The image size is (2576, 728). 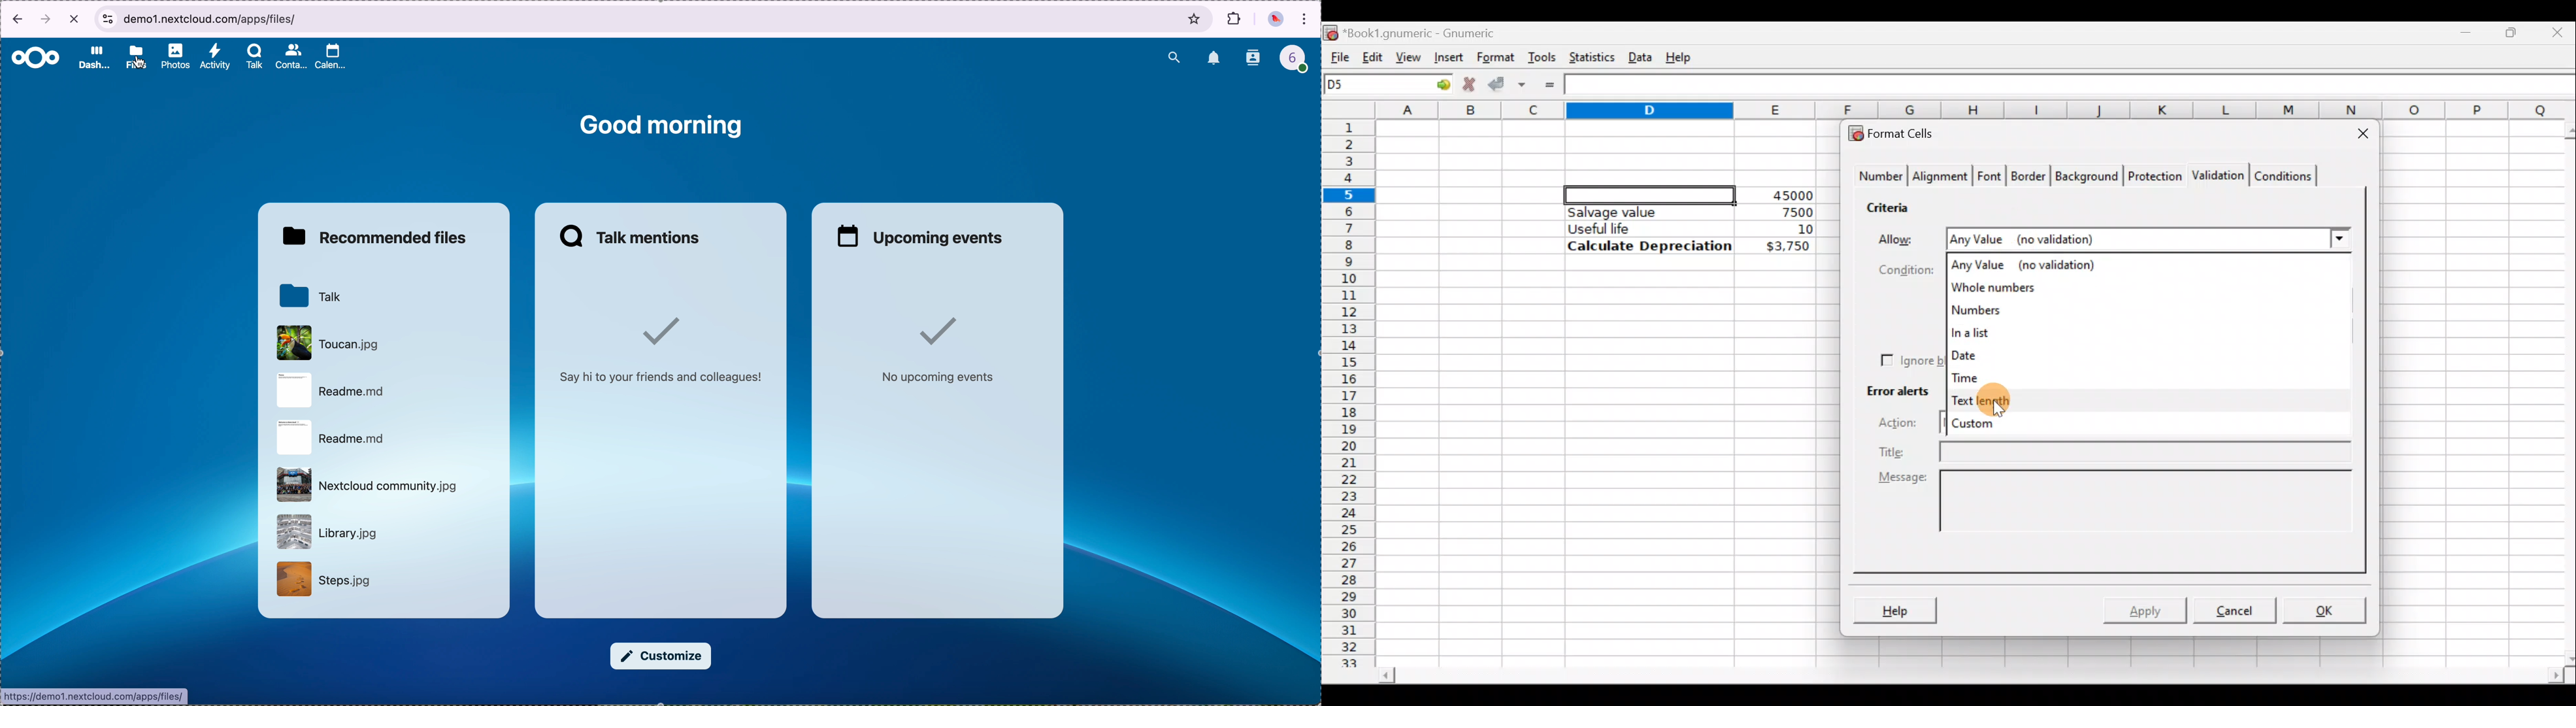 I want to click on Background, so click(x=2086, y=175).